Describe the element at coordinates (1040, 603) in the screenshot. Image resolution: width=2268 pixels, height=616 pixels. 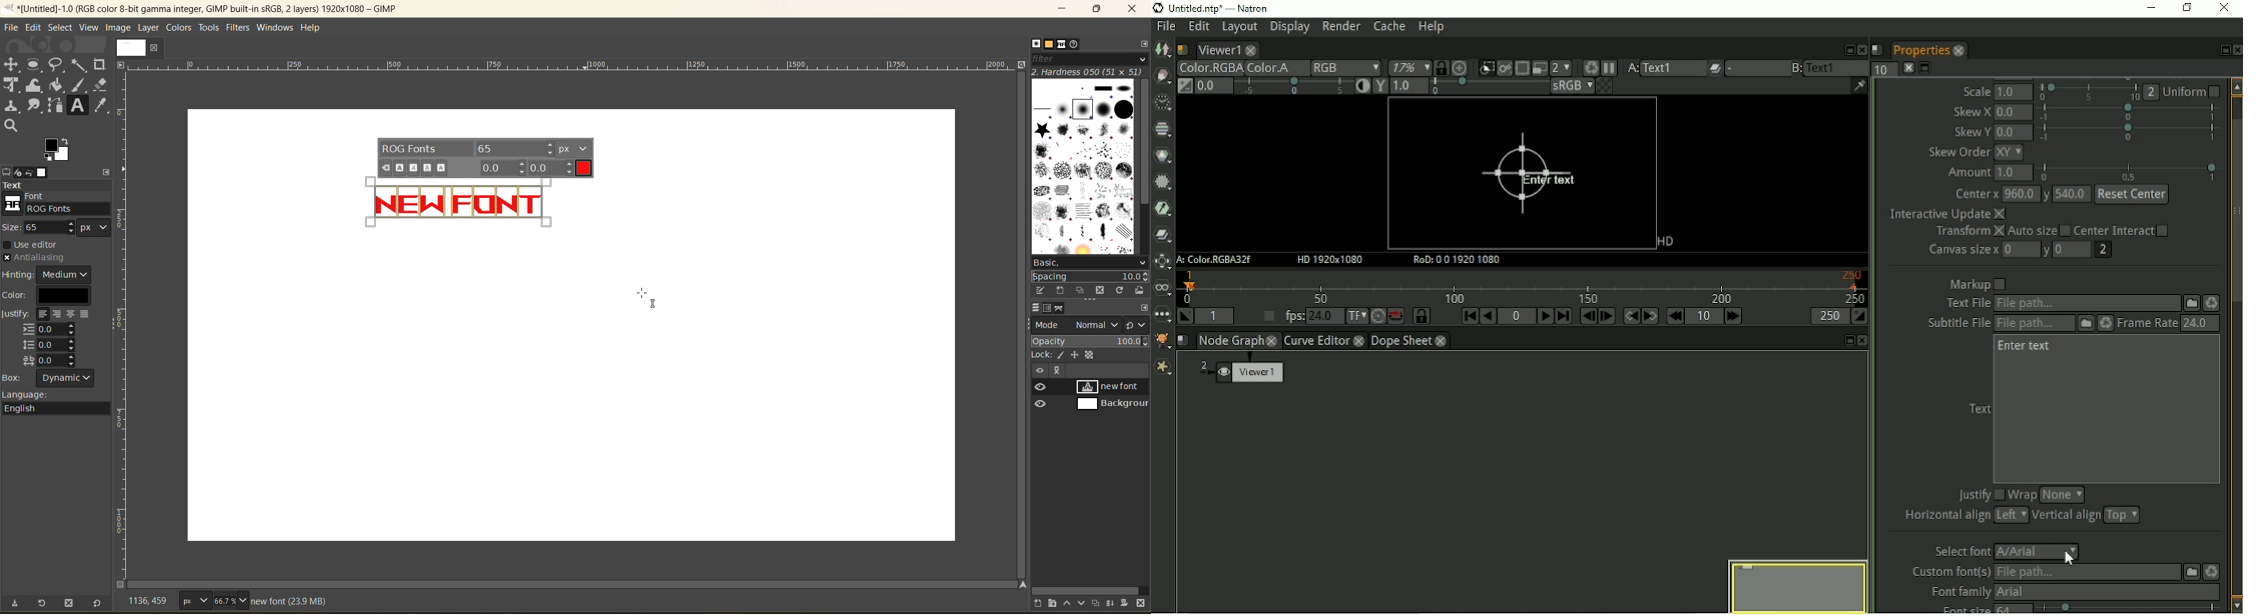
I see `create a new layer` at that location.